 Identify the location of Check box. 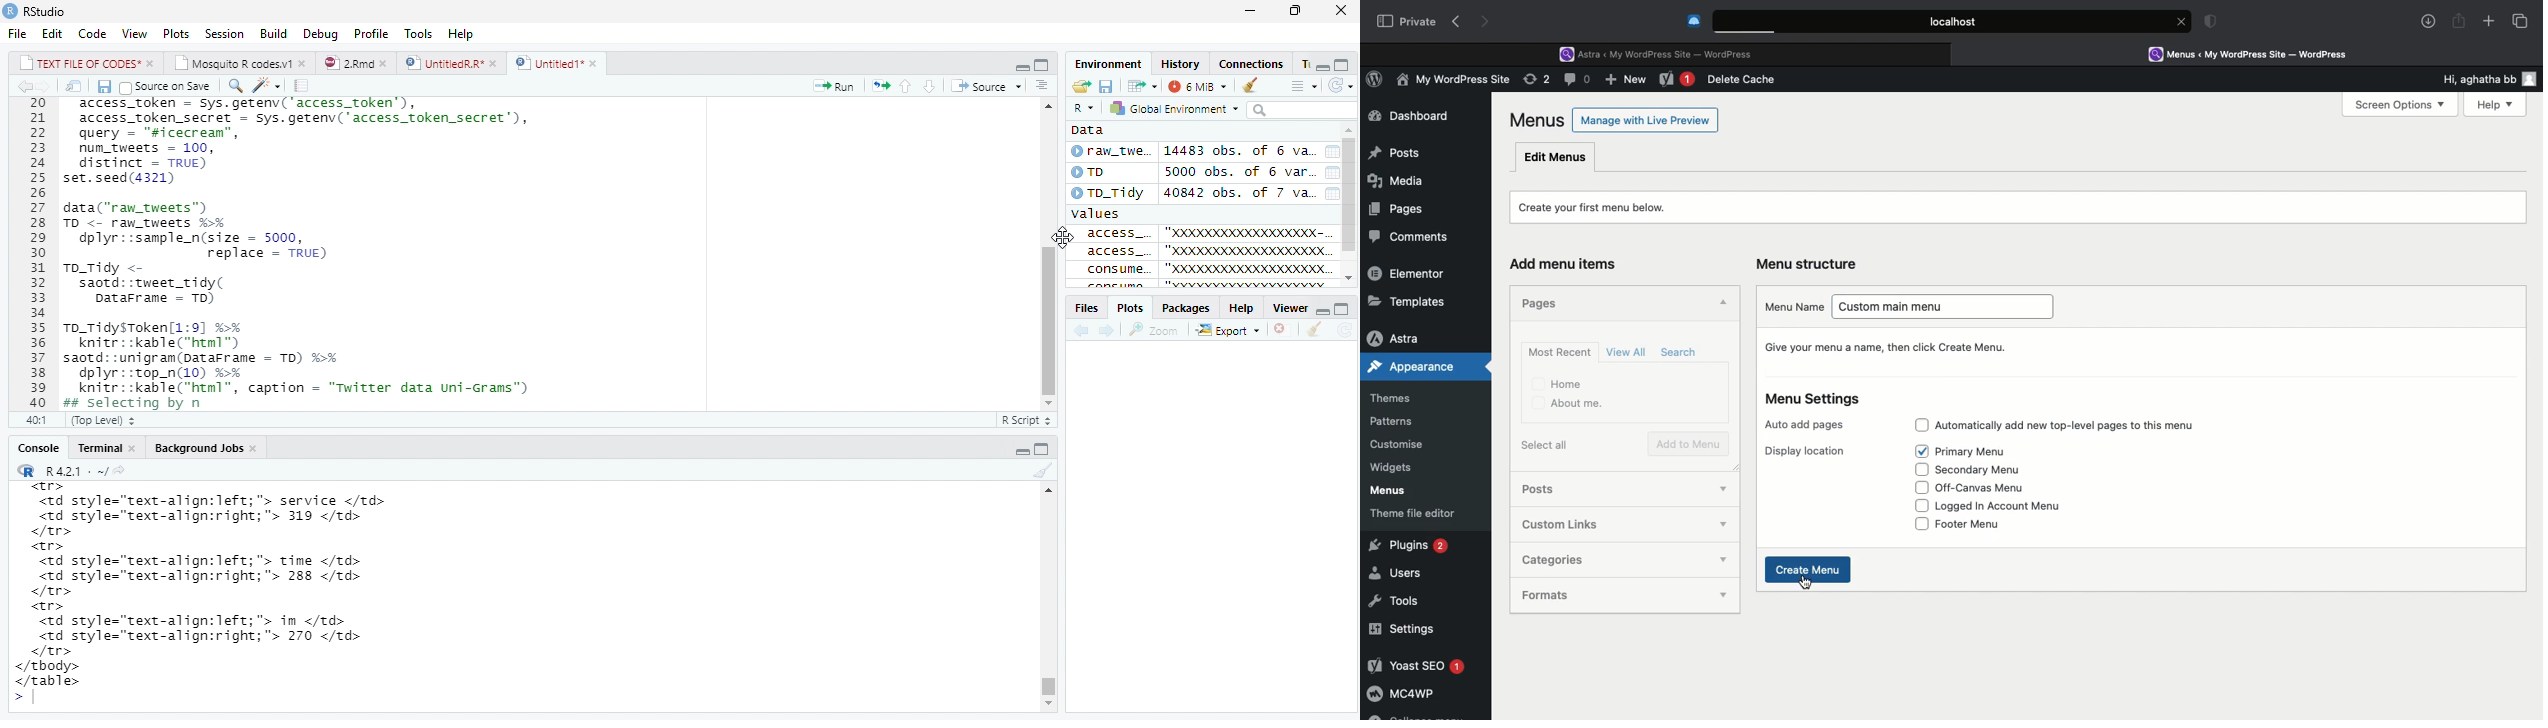
(1918, 505).